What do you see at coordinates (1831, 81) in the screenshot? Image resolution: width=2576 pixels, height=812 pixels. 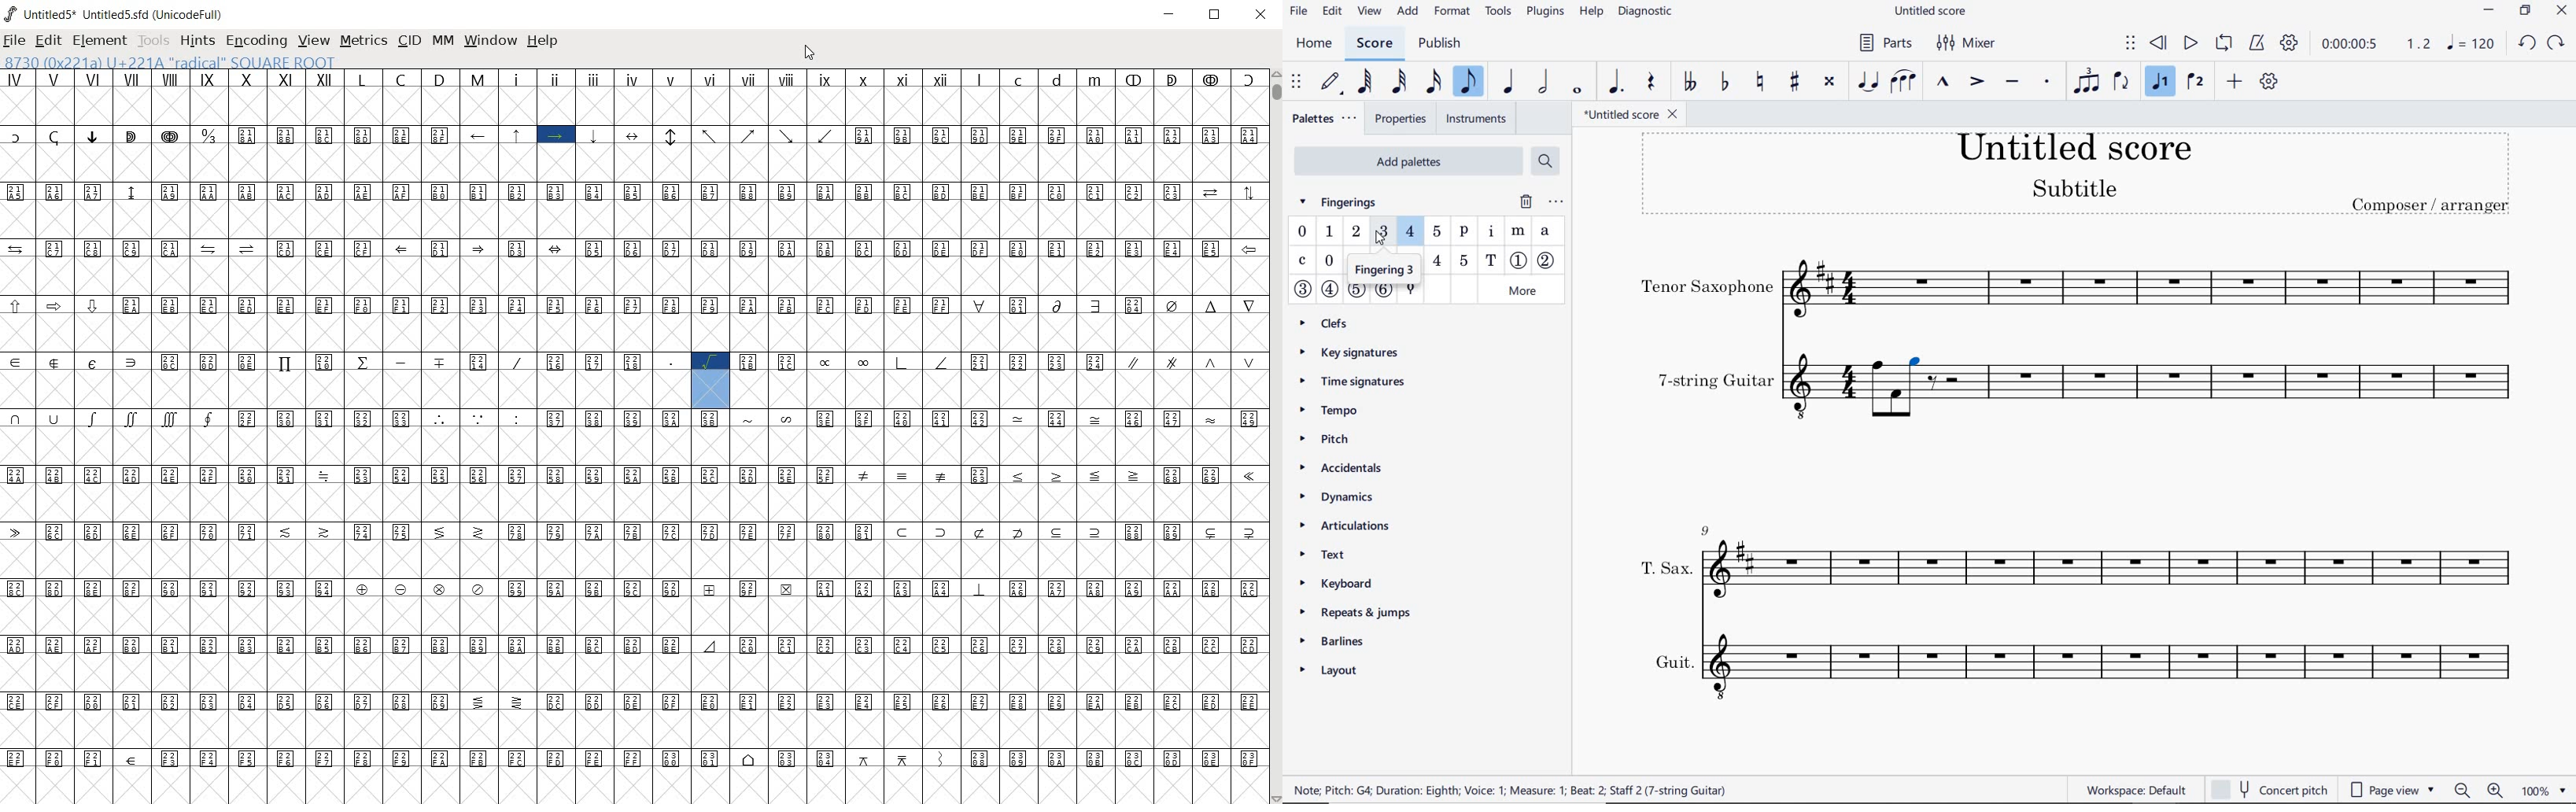 I see `TOGGLE DOUBLE-SHARP` at bounding box center [1831, 81].